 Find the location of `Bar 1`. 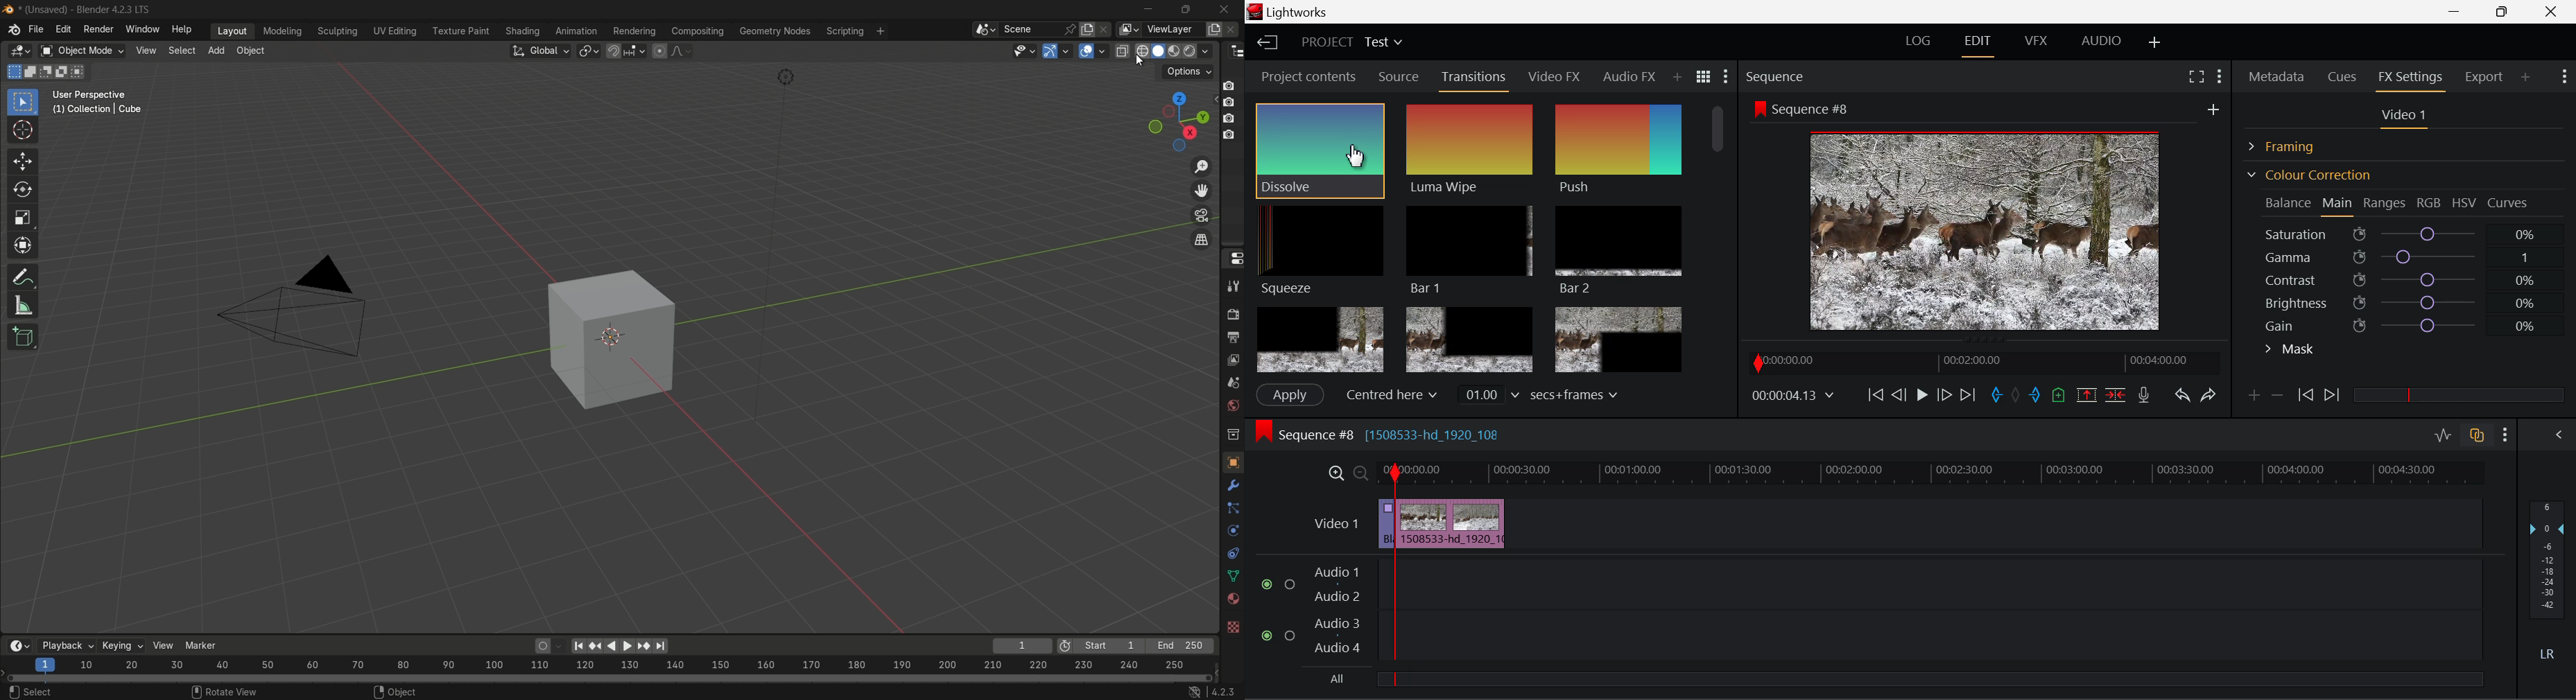

Bar 1 is located at coordinates (1466, 250).